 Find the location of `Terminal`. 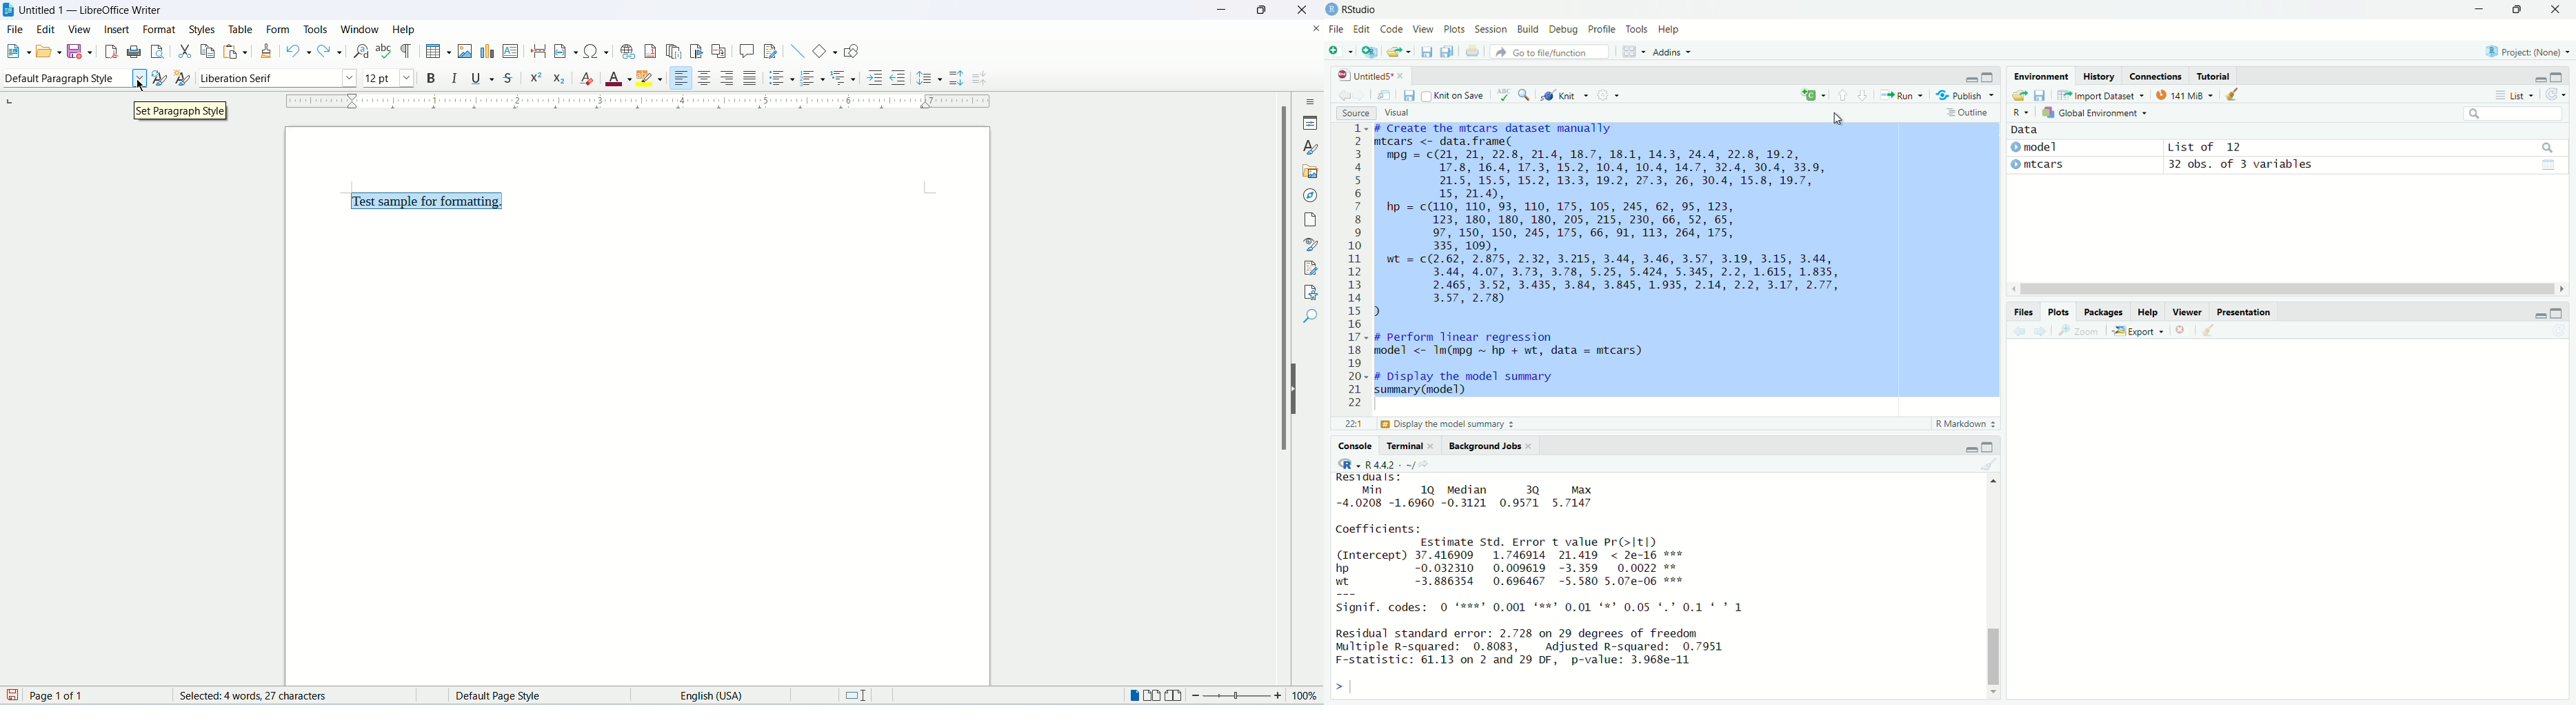

Terminal is located at coordinates (1407, 447).